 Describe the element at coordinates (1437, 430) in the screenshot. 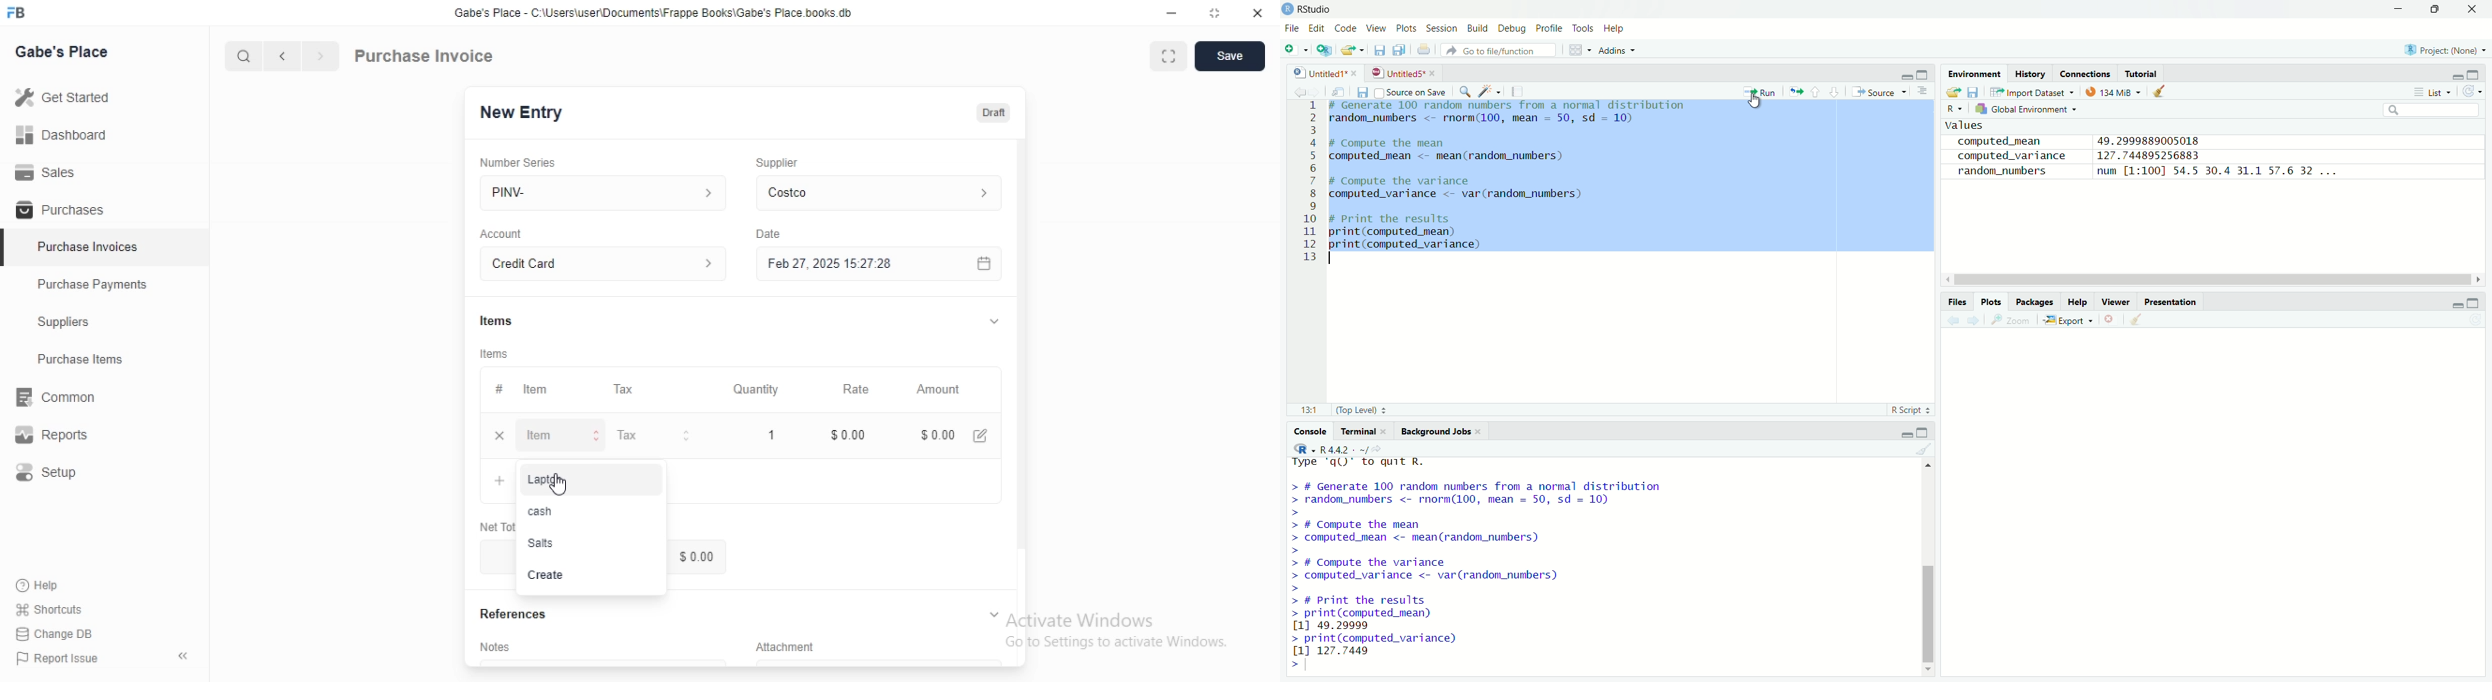

I see `background jobs` at that location.